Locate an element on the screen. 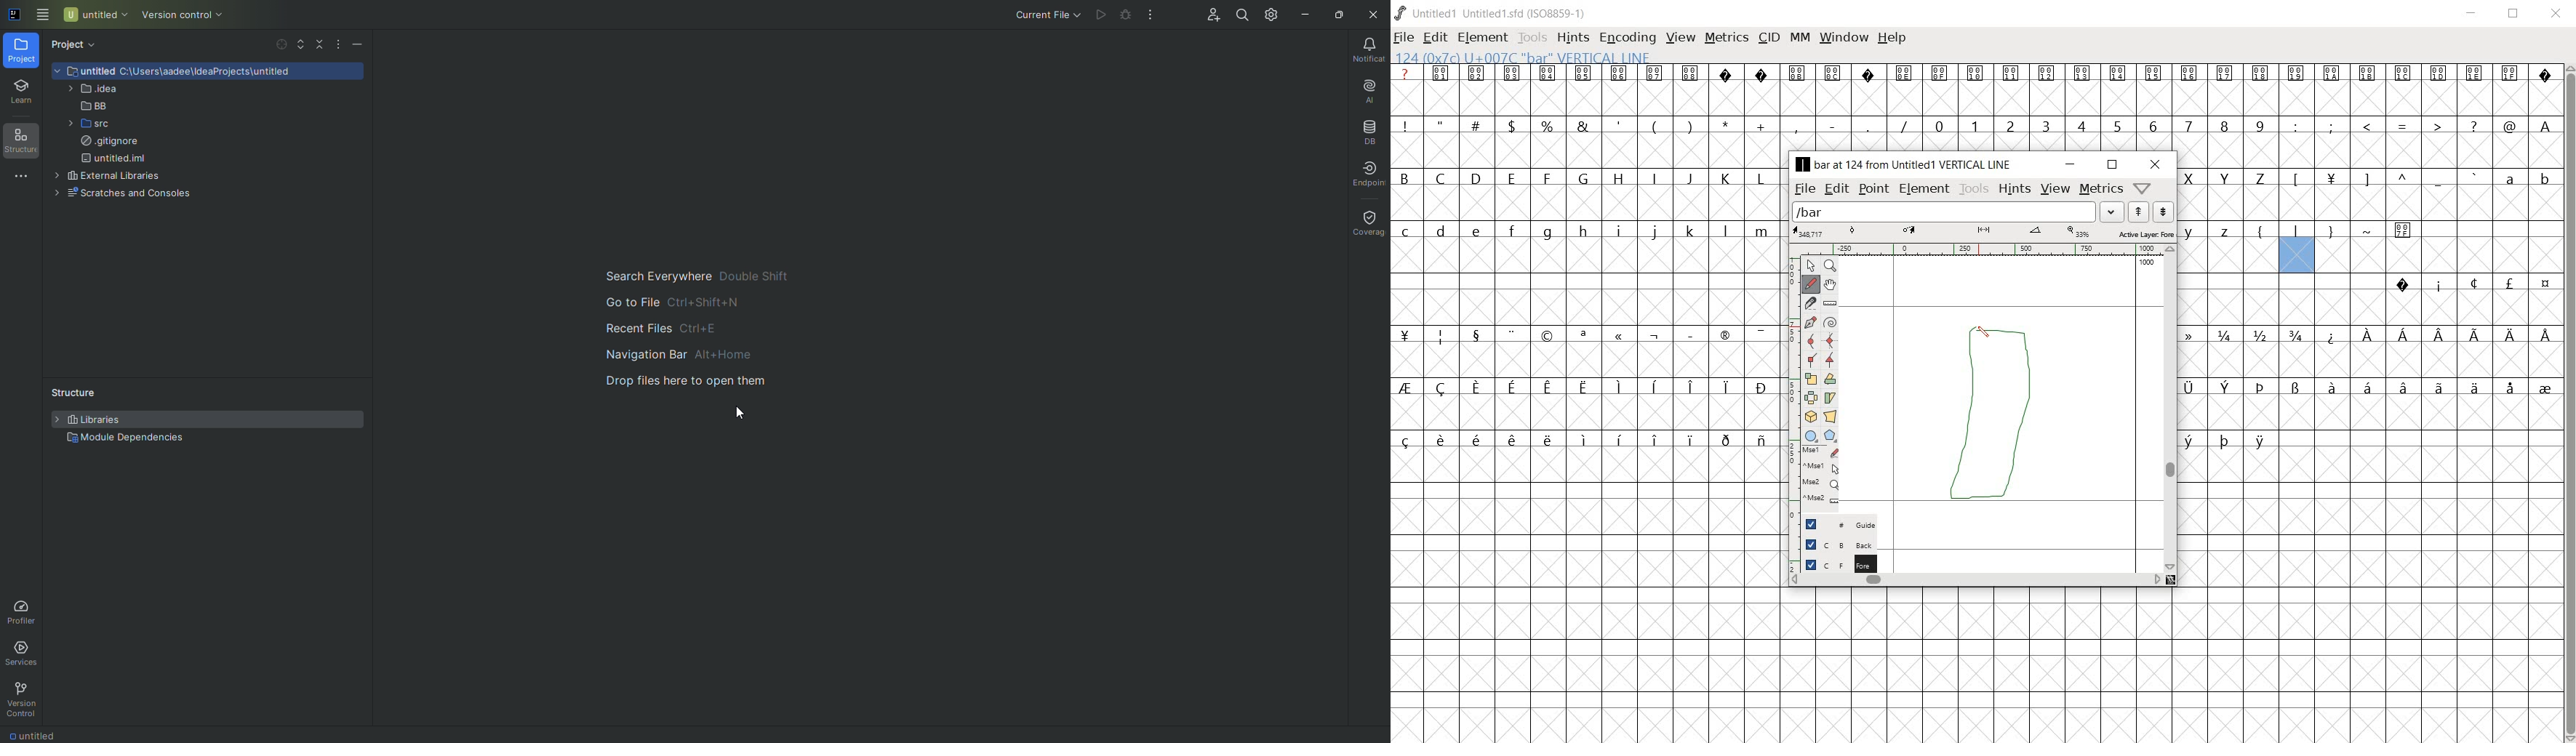 Image resolution: width=2576 pixels, height=756 pixels. letters and symbols is located at coordinates (1585, 231).